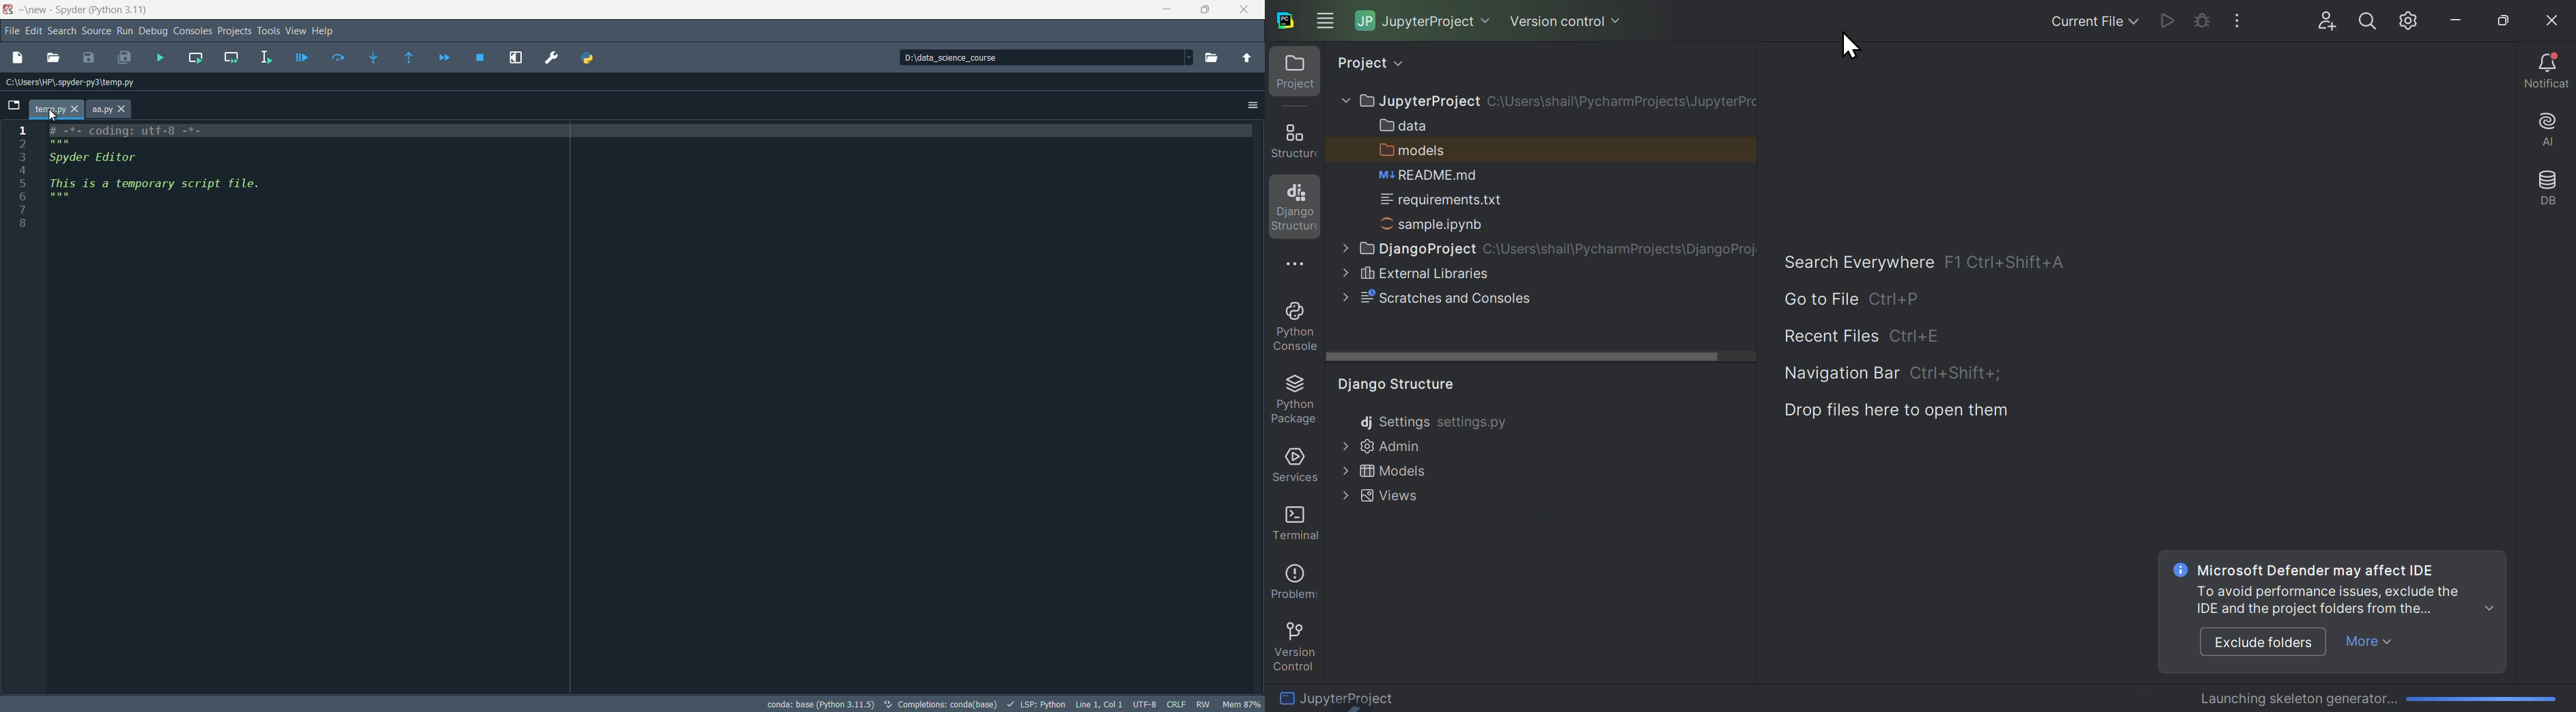  I want to click on run current cell and go to the next one, so click(232, 58).